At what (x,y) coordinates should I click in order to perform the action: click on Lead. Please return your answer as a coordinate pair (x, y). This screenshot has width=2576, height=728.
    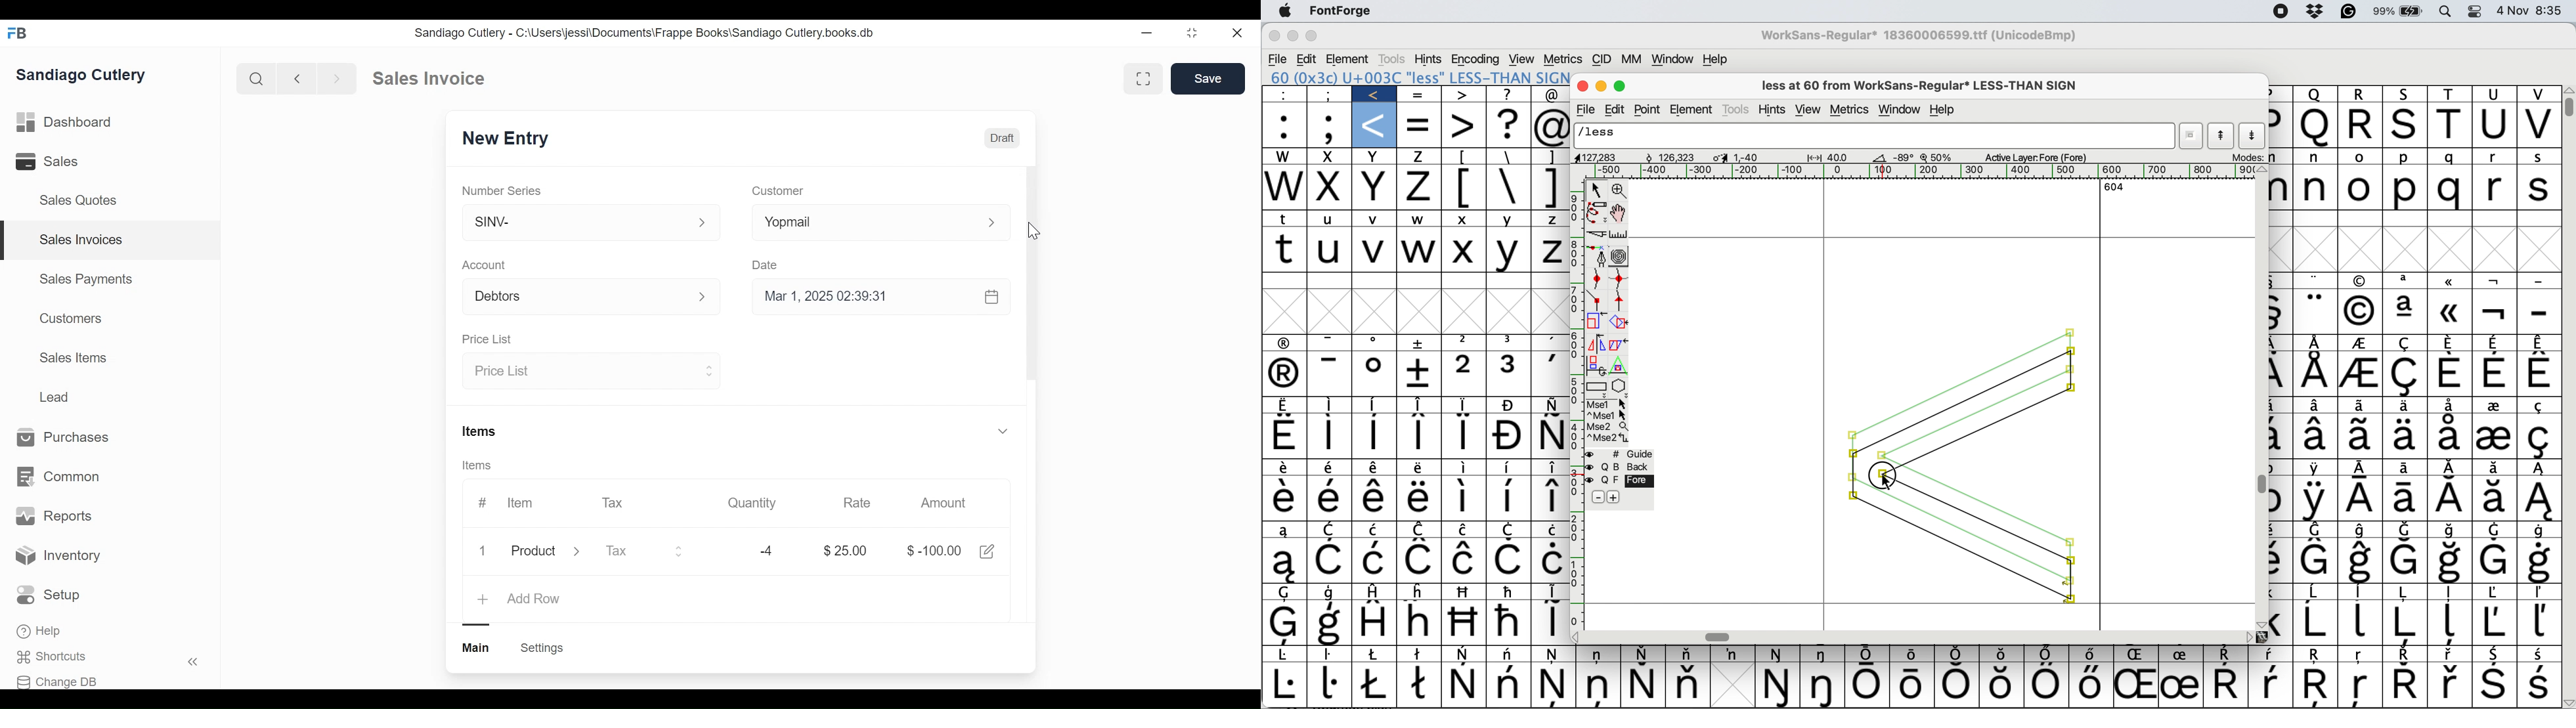
    Looking at the image, I should click on (55, 395).